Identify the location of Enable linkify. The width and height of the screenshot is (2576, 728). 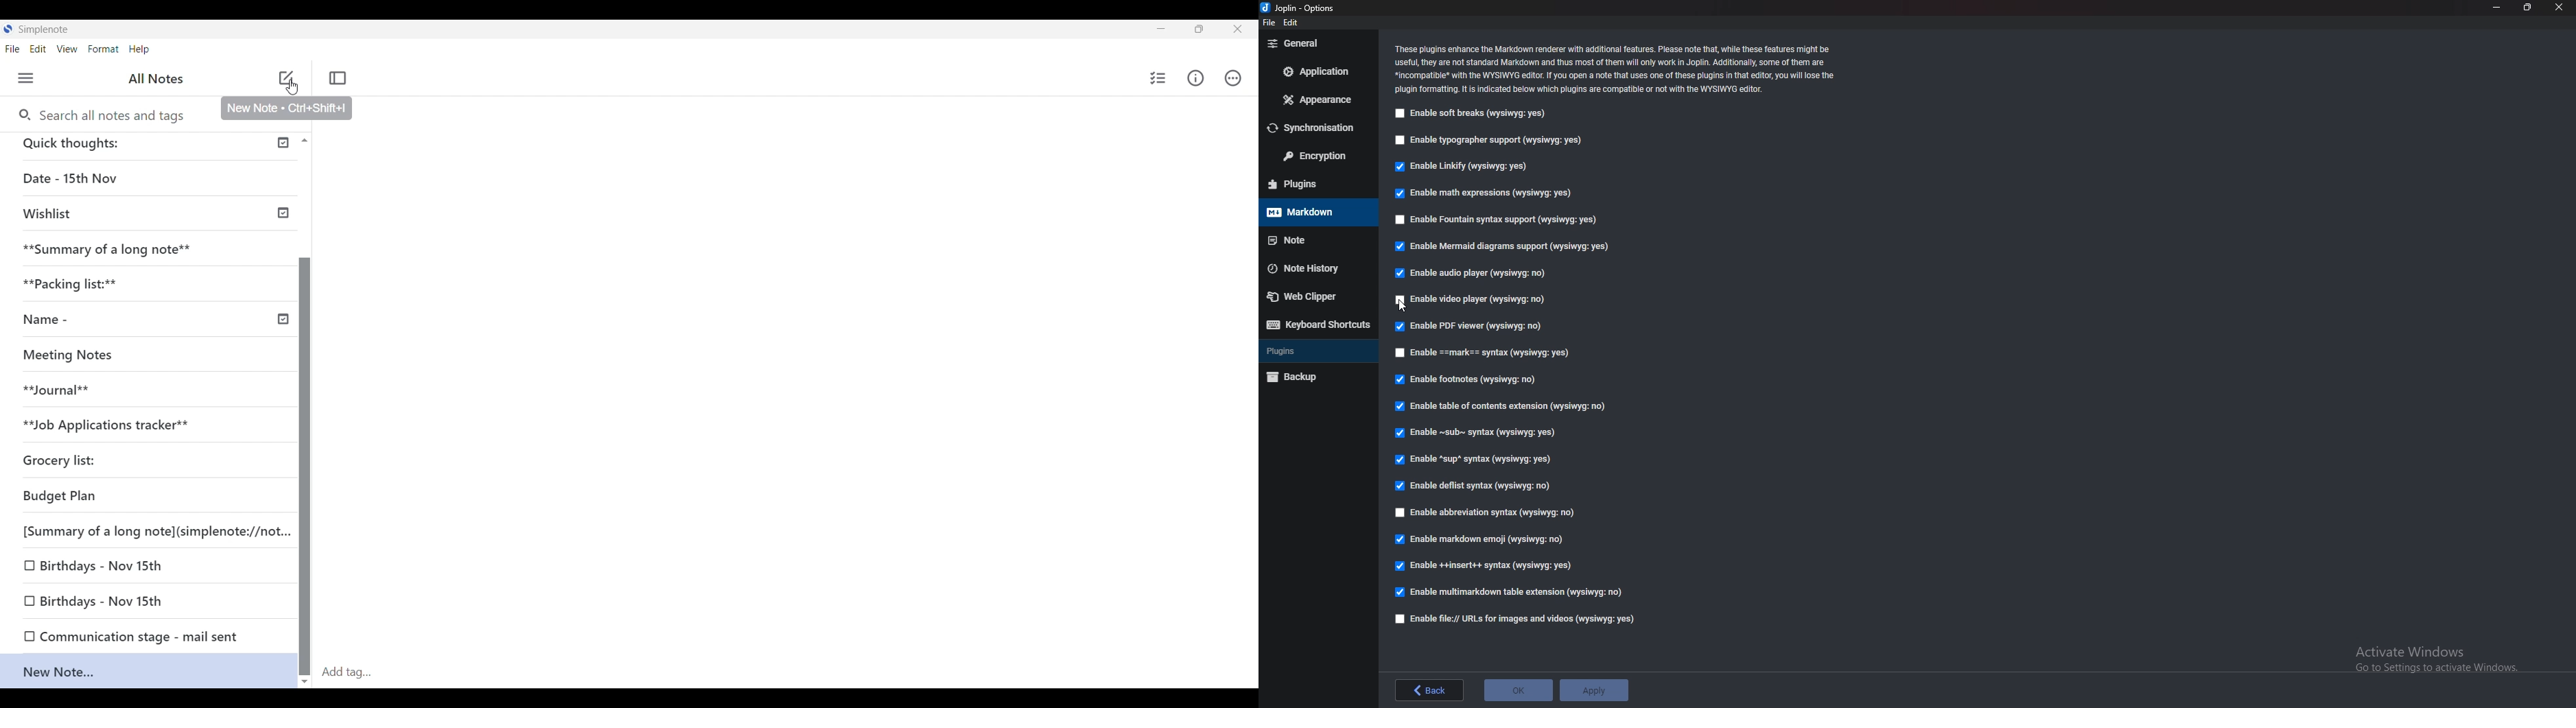
(1464, 168).